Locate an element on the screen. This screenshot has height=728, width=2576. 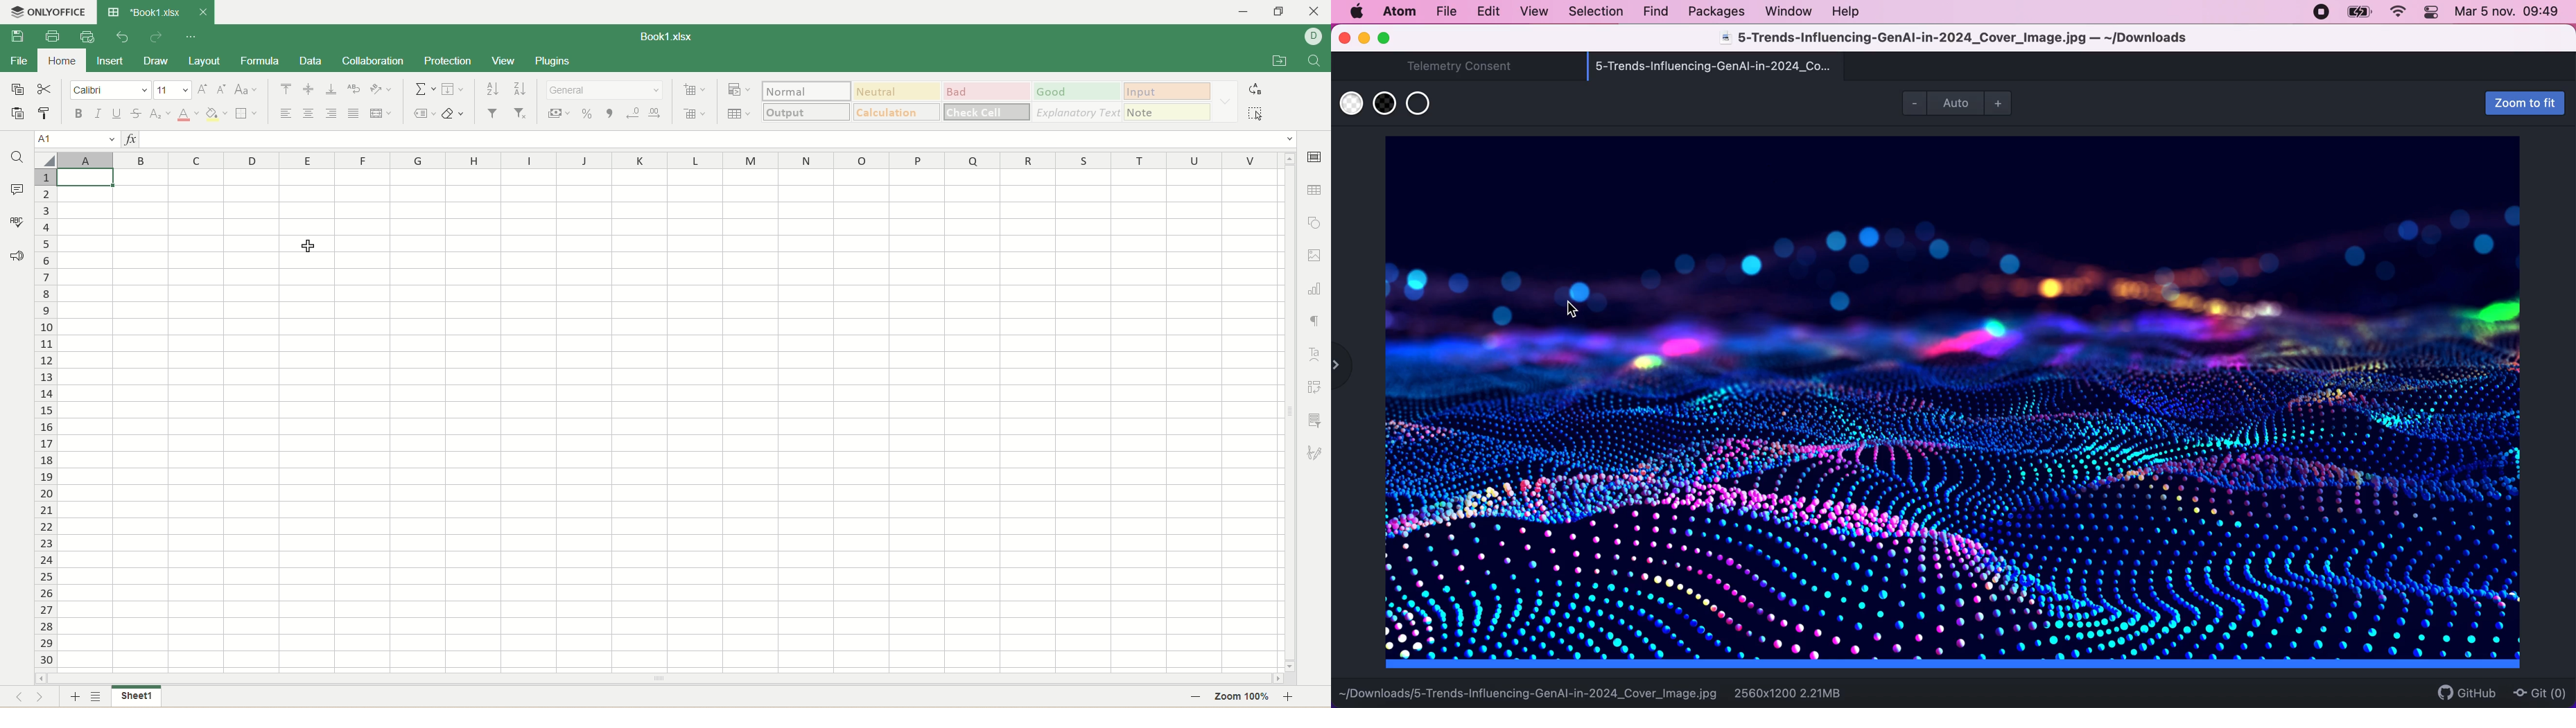
selection is located at coordinates (1597, 12).